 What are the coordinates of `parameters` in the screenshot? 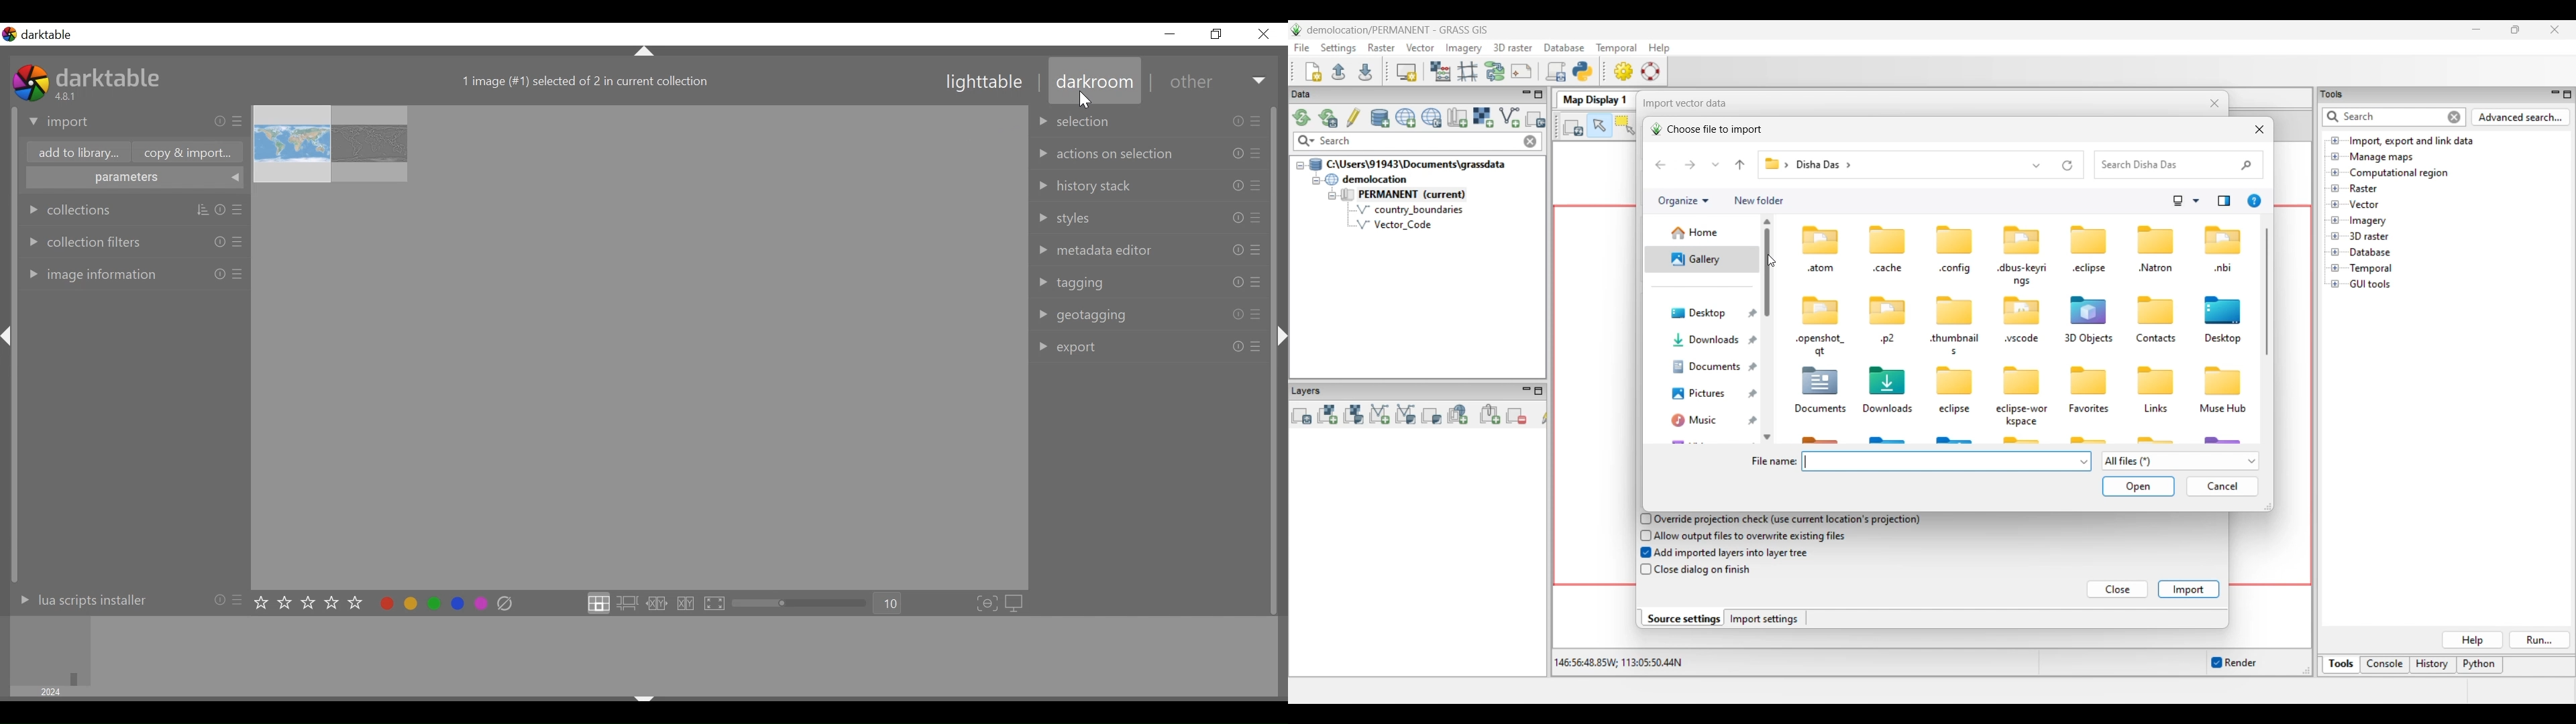 It's located at (132, 178).